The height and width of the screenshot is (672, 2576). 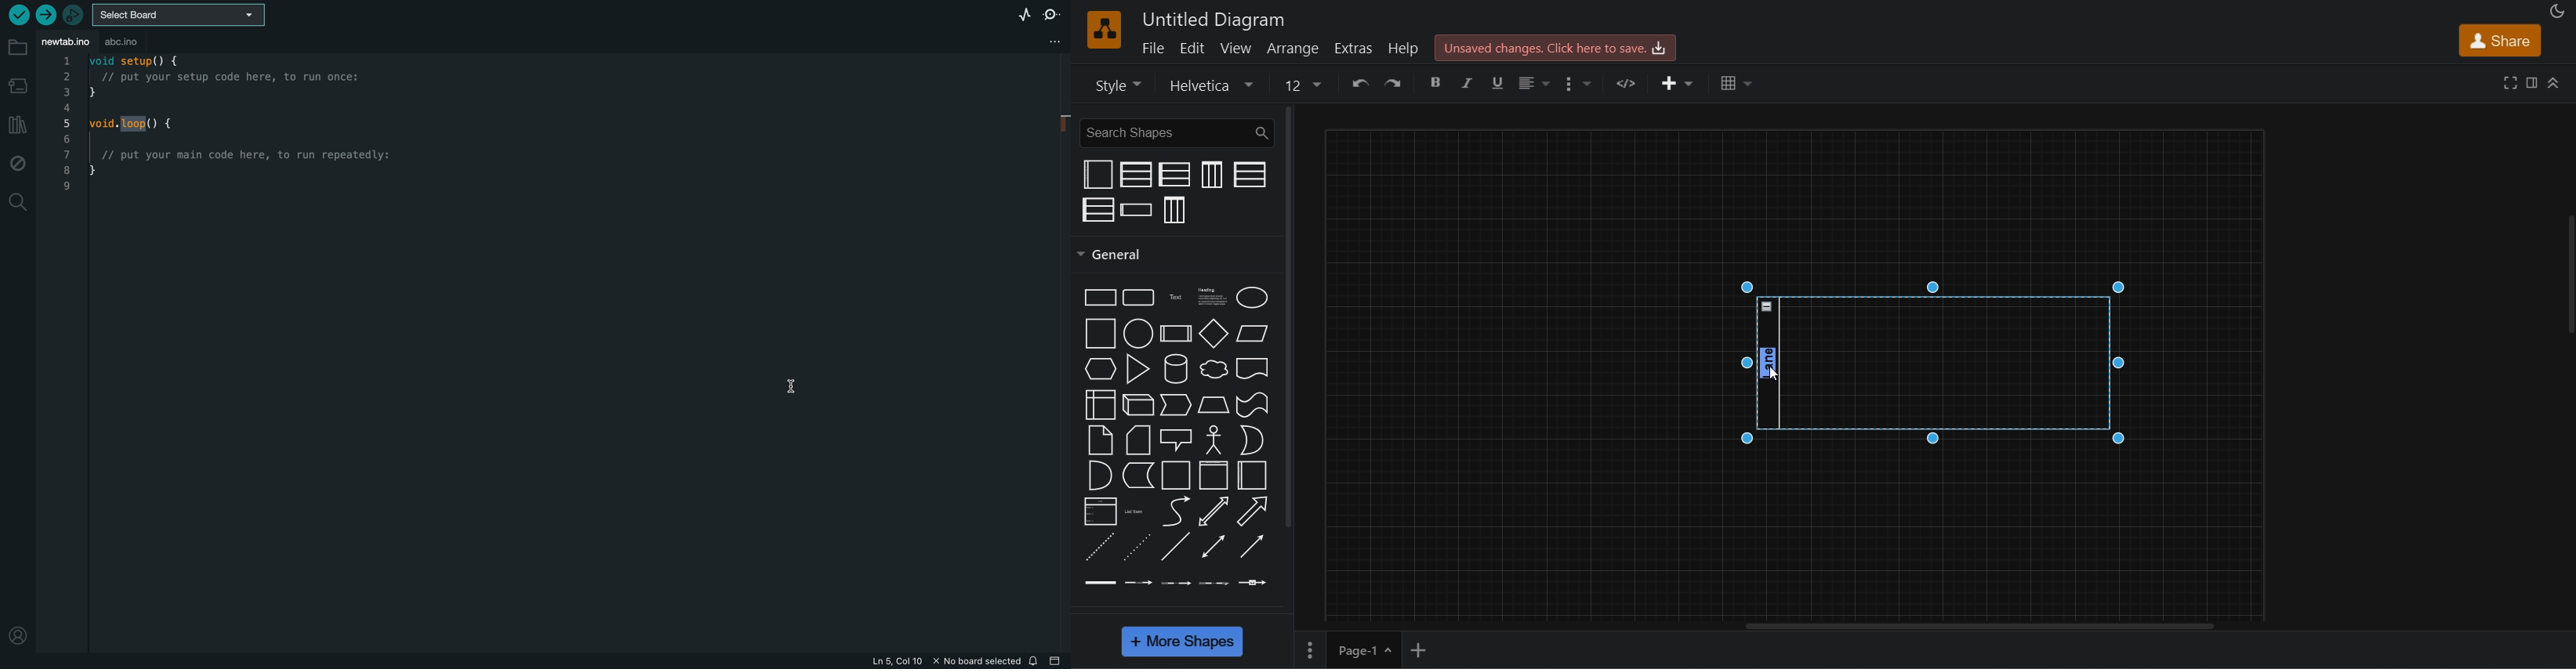 What do you see at coordinates (1175, 545) in the screenshot?
I see `line` at bounding box center [1175, 545].